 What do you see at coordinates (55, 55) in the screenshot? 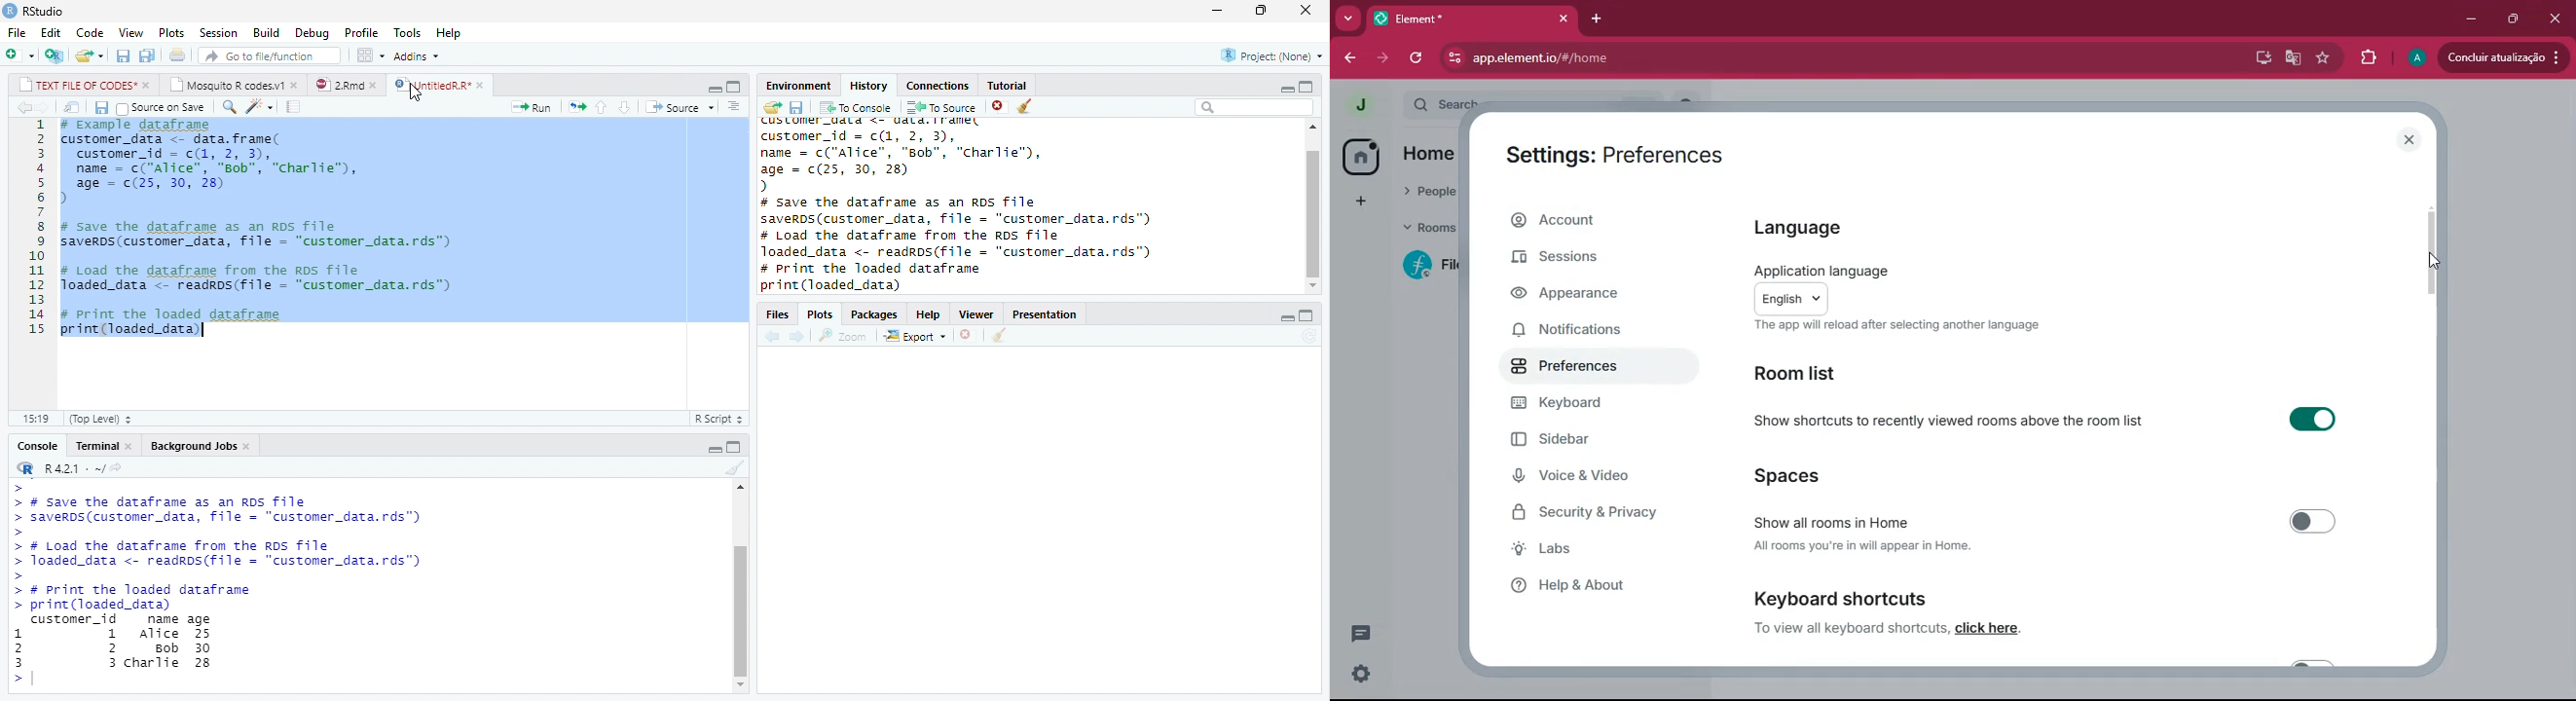
I see `new project` at bounding box center [55, 55].